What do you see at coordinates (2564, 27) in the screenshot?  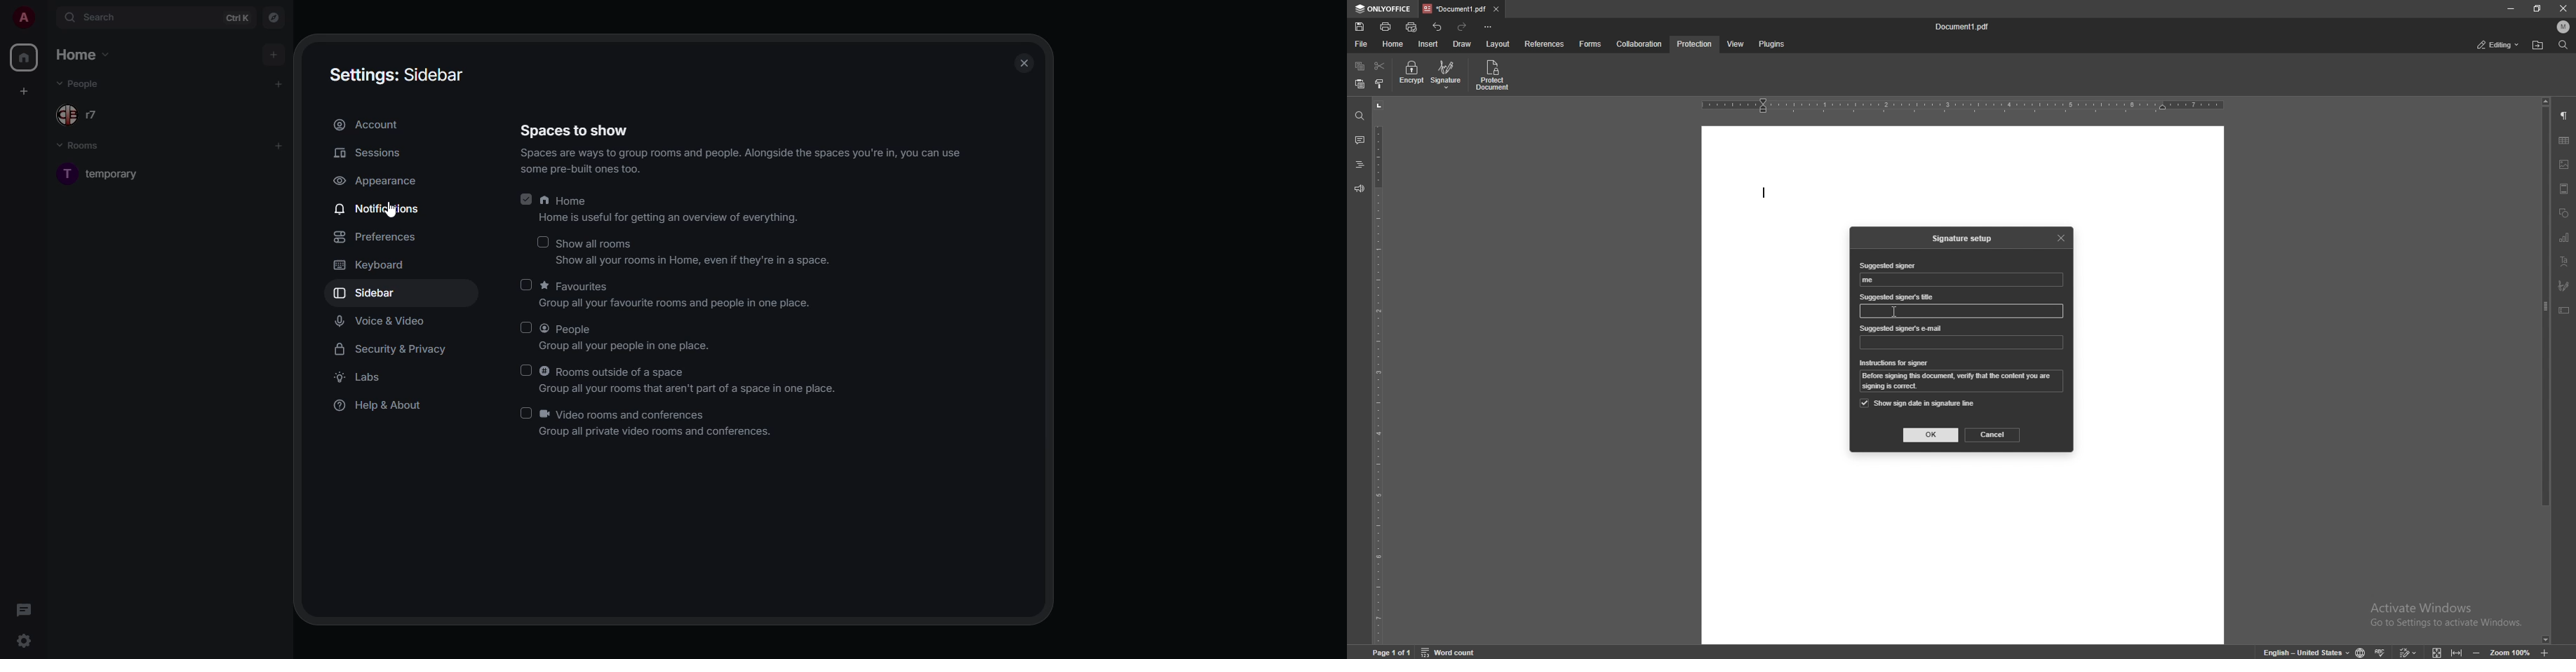 I see `profile` at bounding box center [2564, 27].